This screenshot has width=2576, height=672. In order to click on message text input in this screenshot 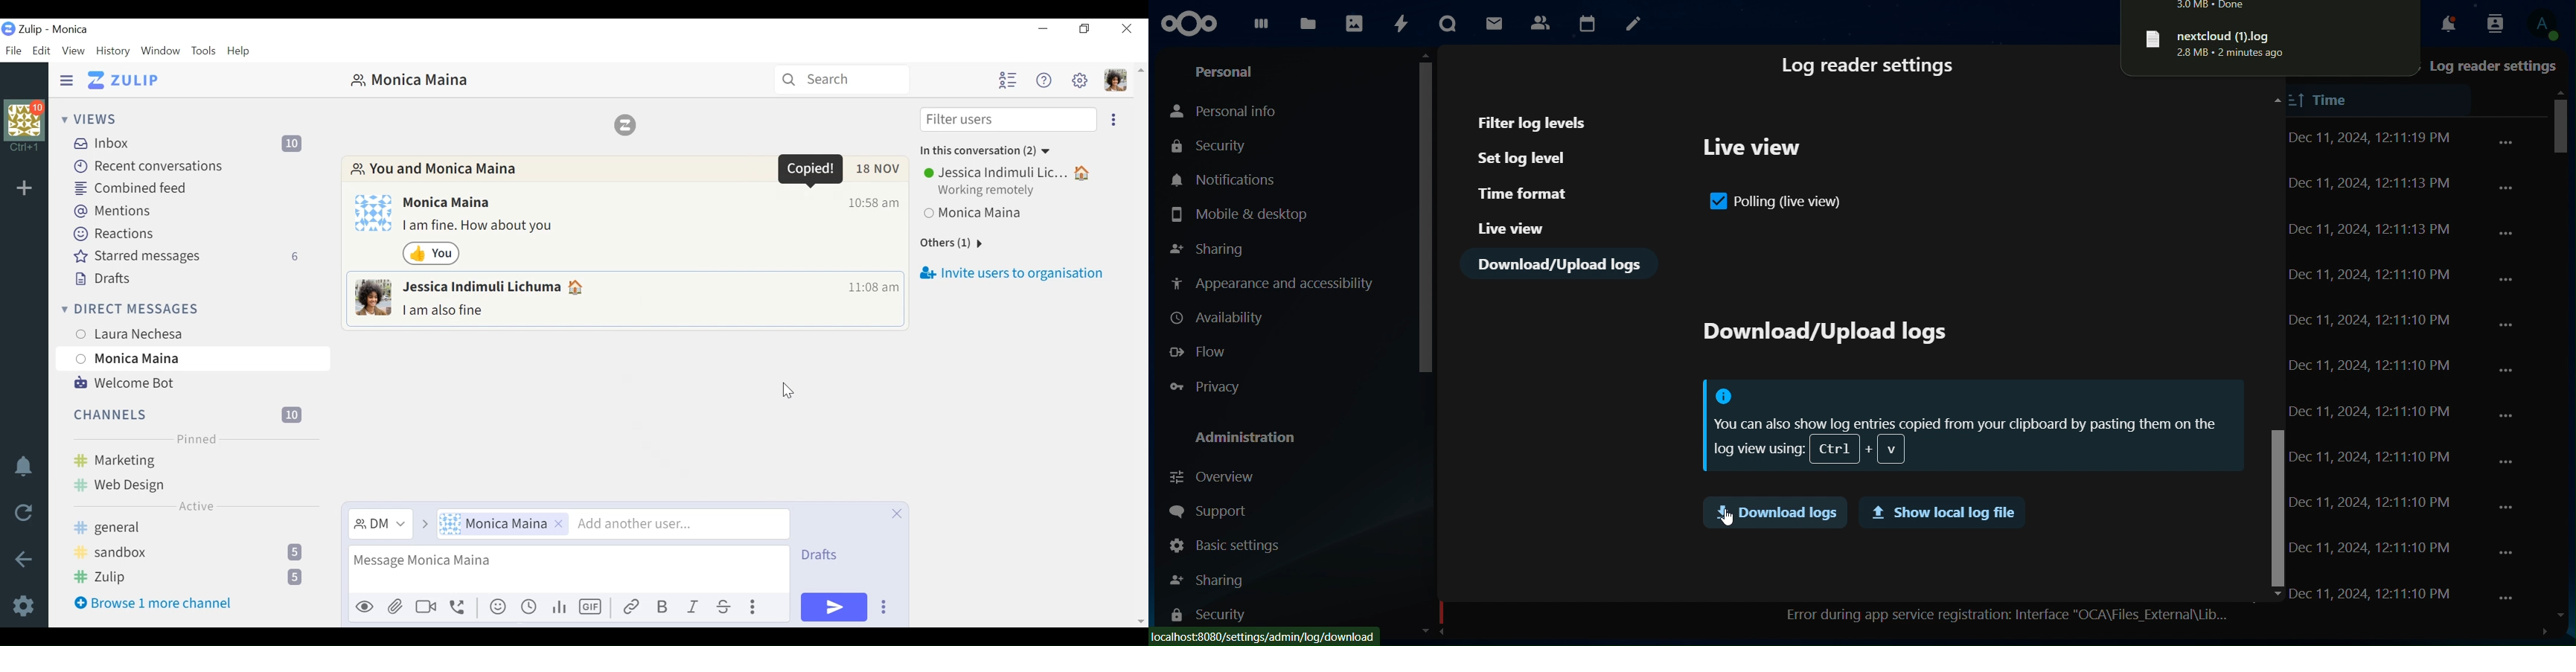, I will do `click(566, 571)`.